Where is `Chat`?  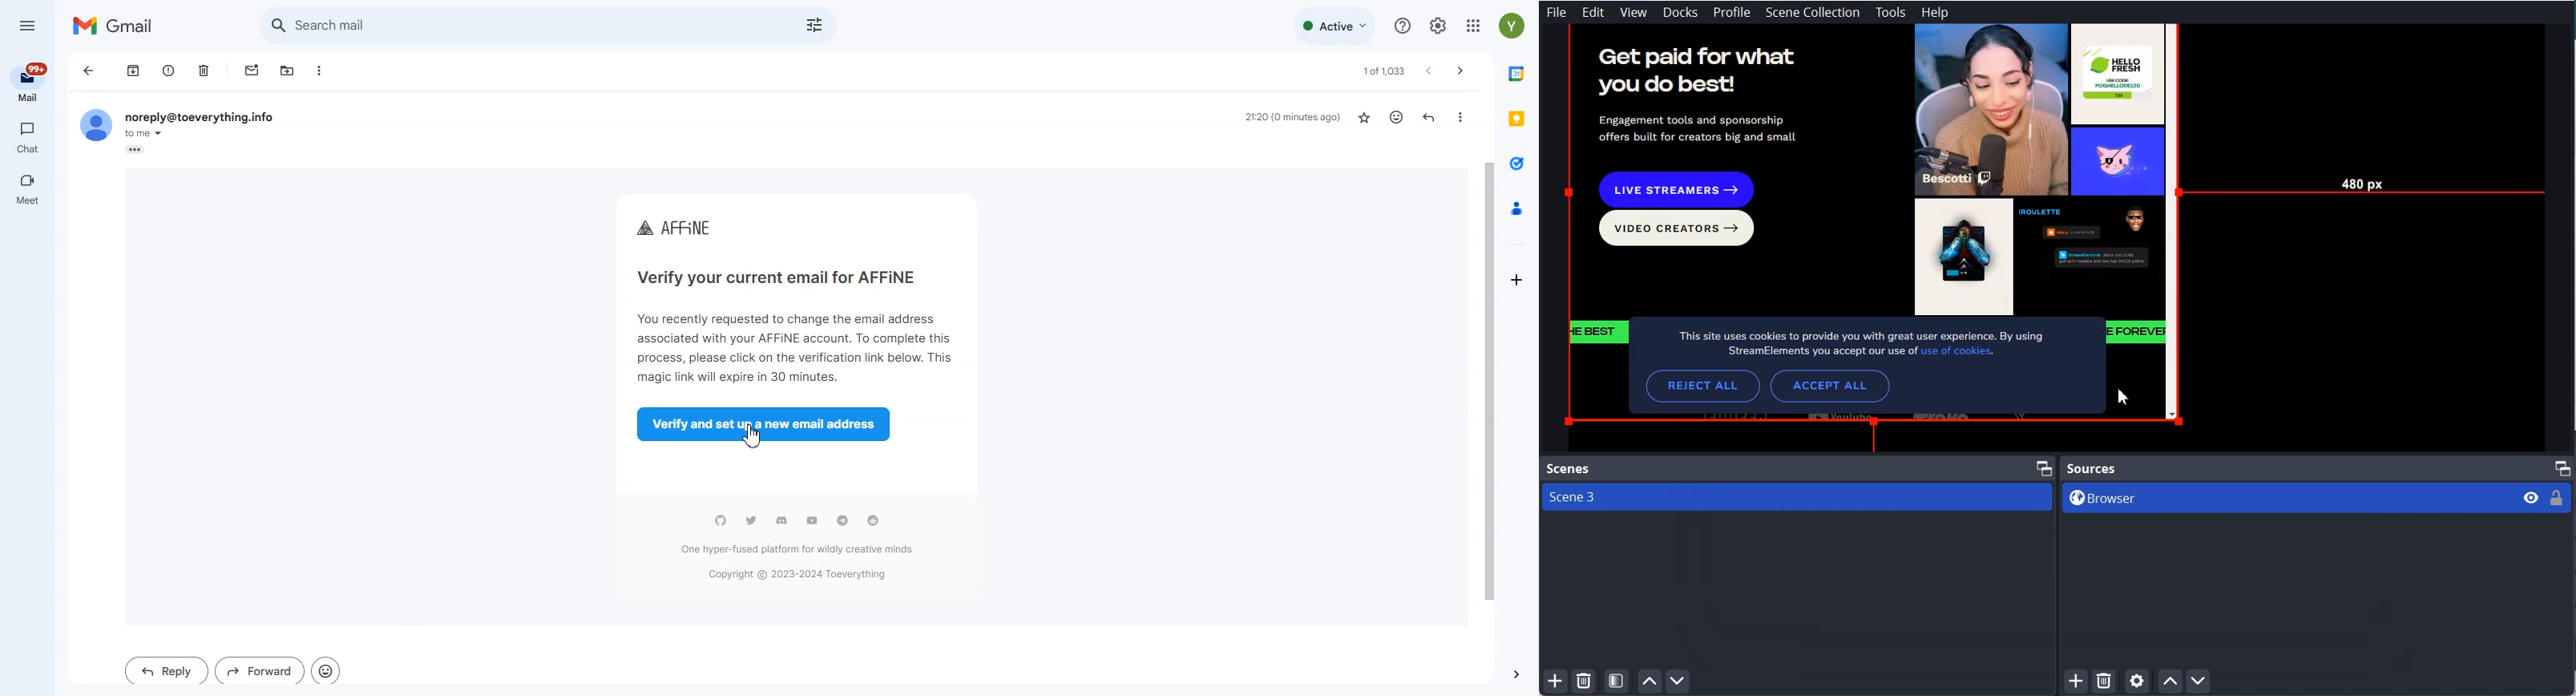 Chat is located at coordinates (27, 137).